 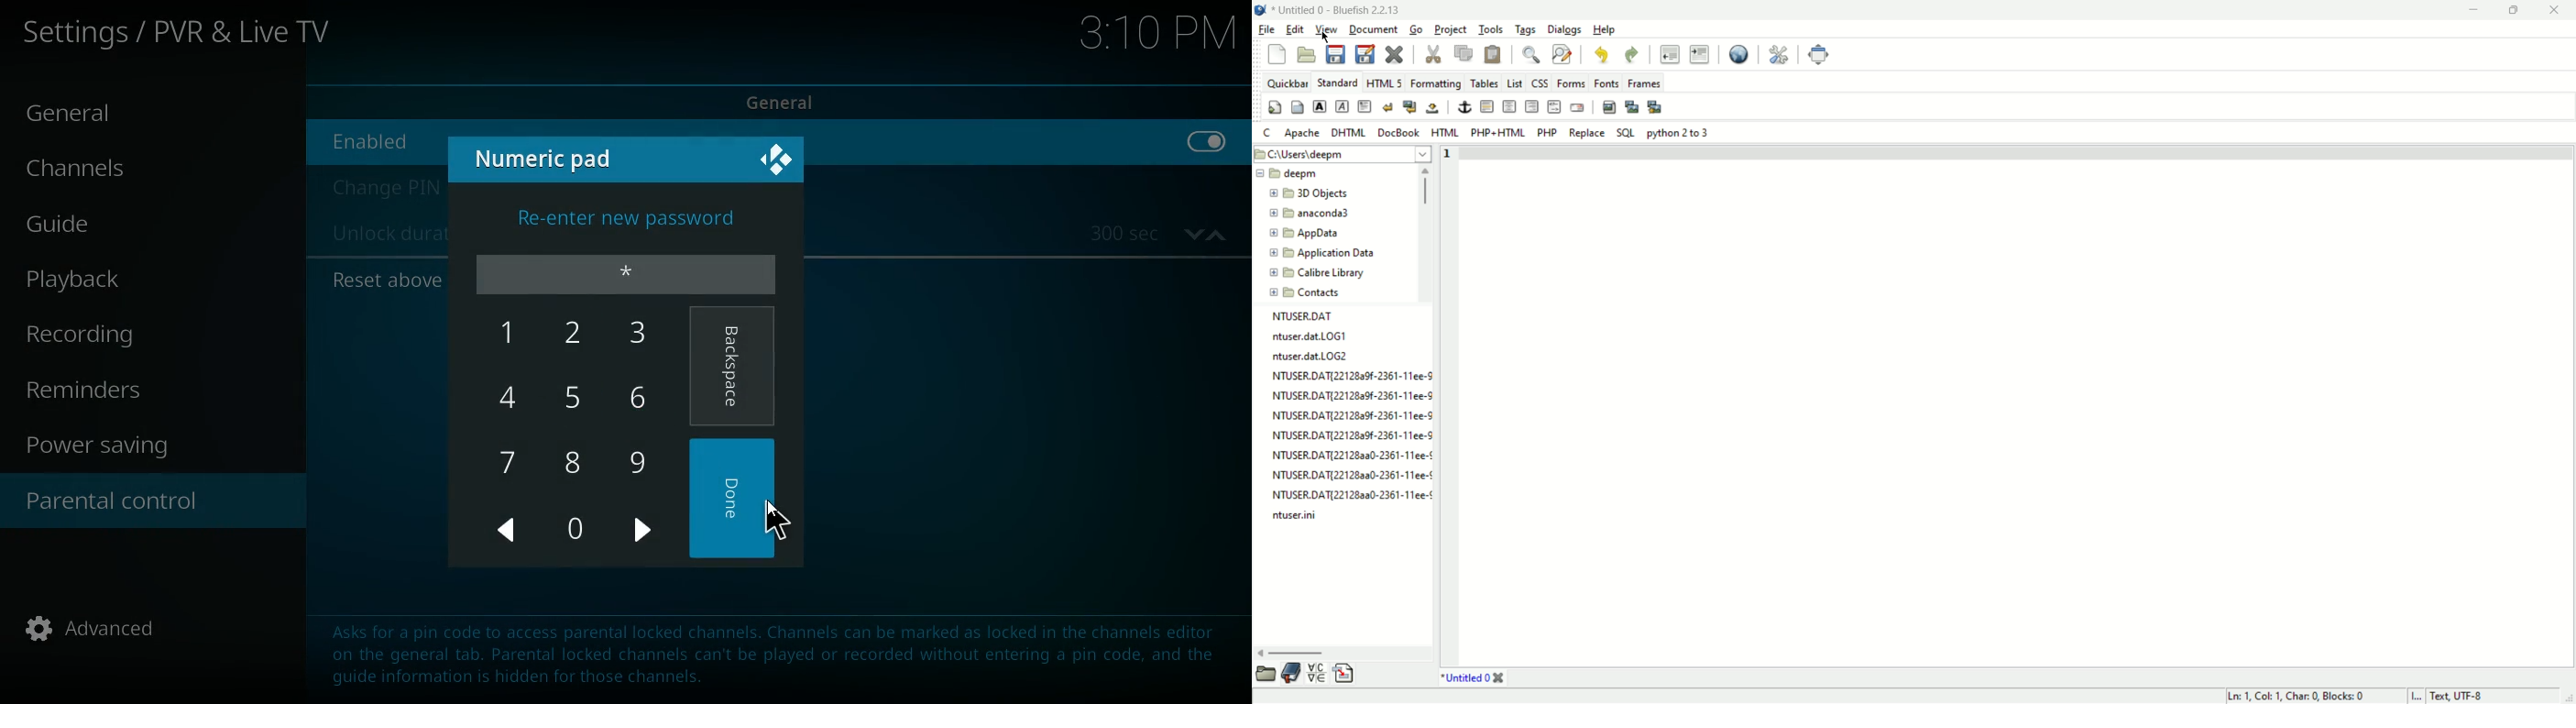 I want to click on cut, so click(x=1433, y=55).